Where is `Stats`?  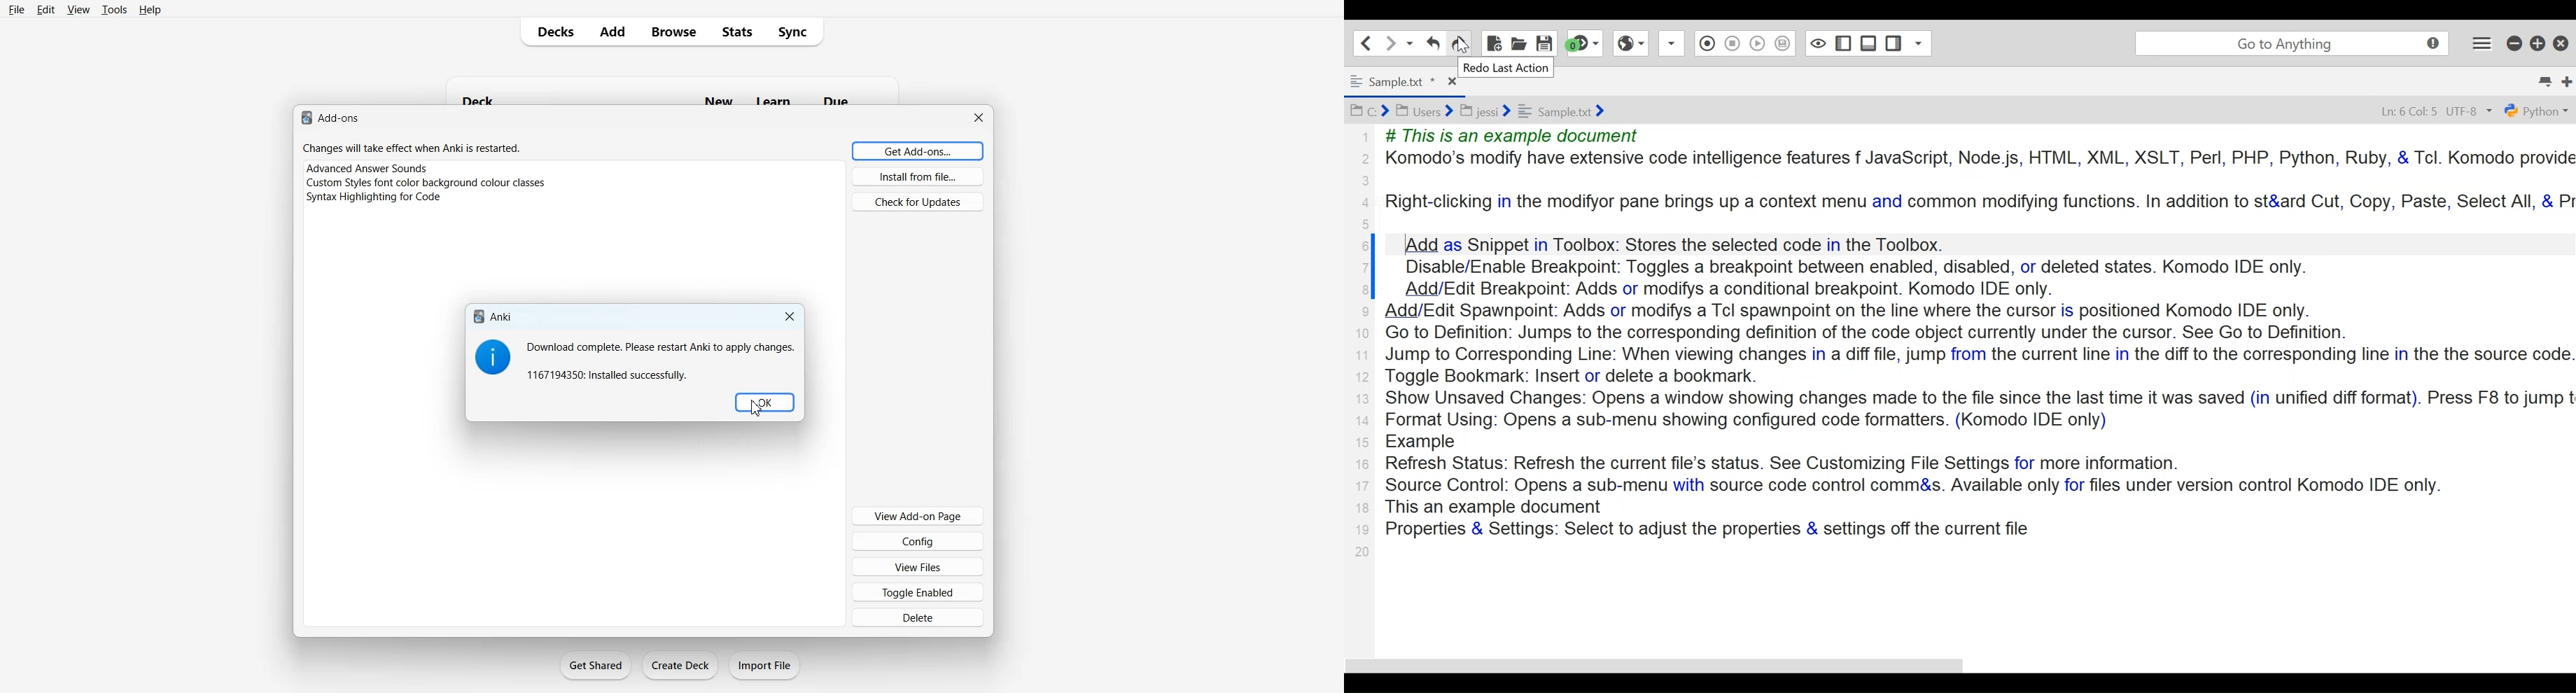 Stats is located at coordinates (737, 32).